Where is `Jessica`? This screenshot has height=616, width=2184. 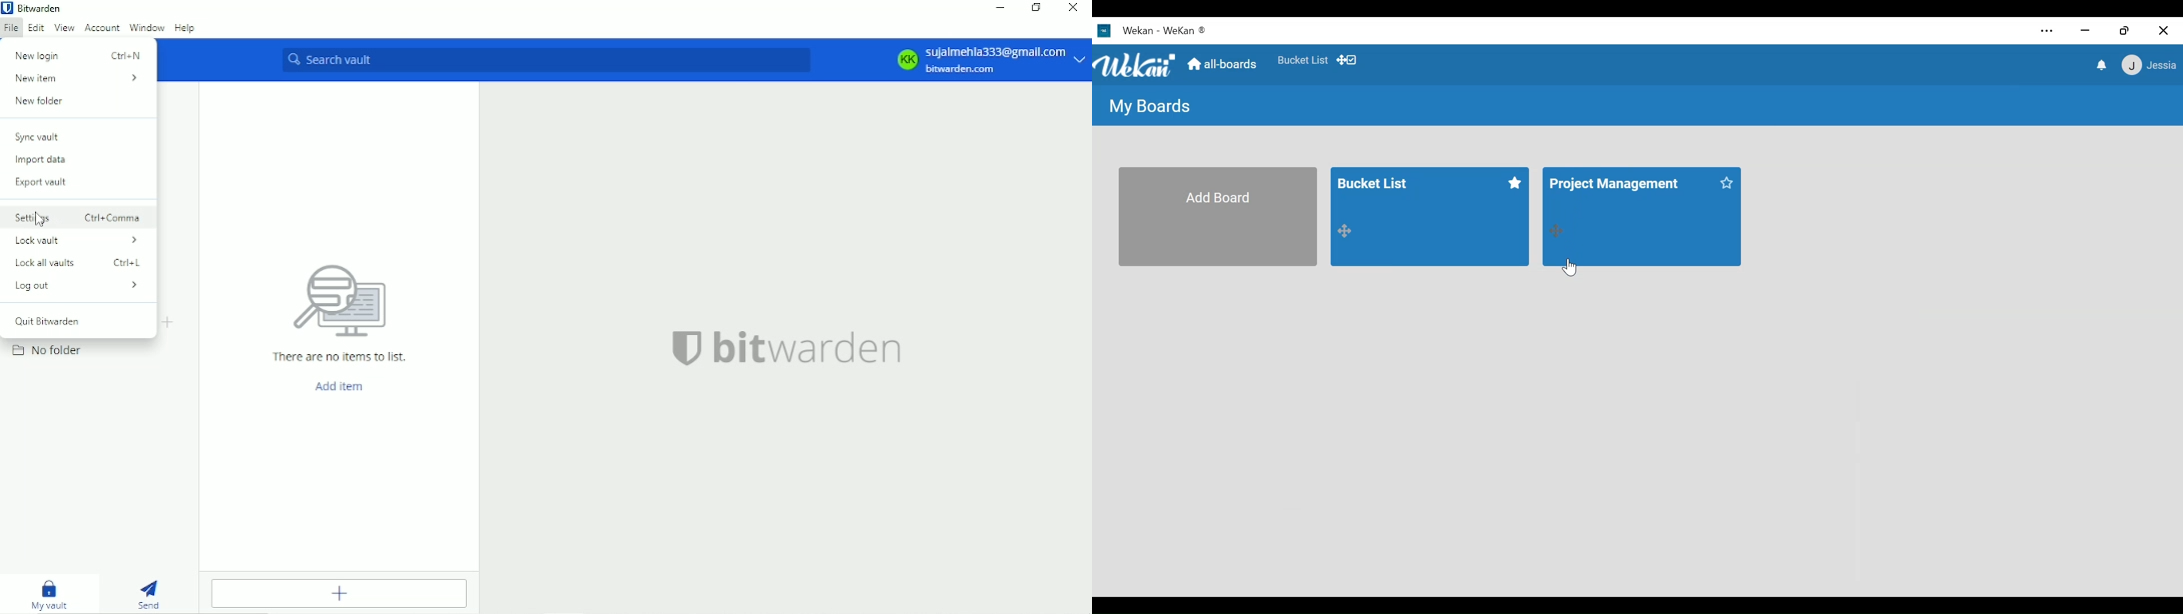 Jessica is located at coordinates (2148, 67).